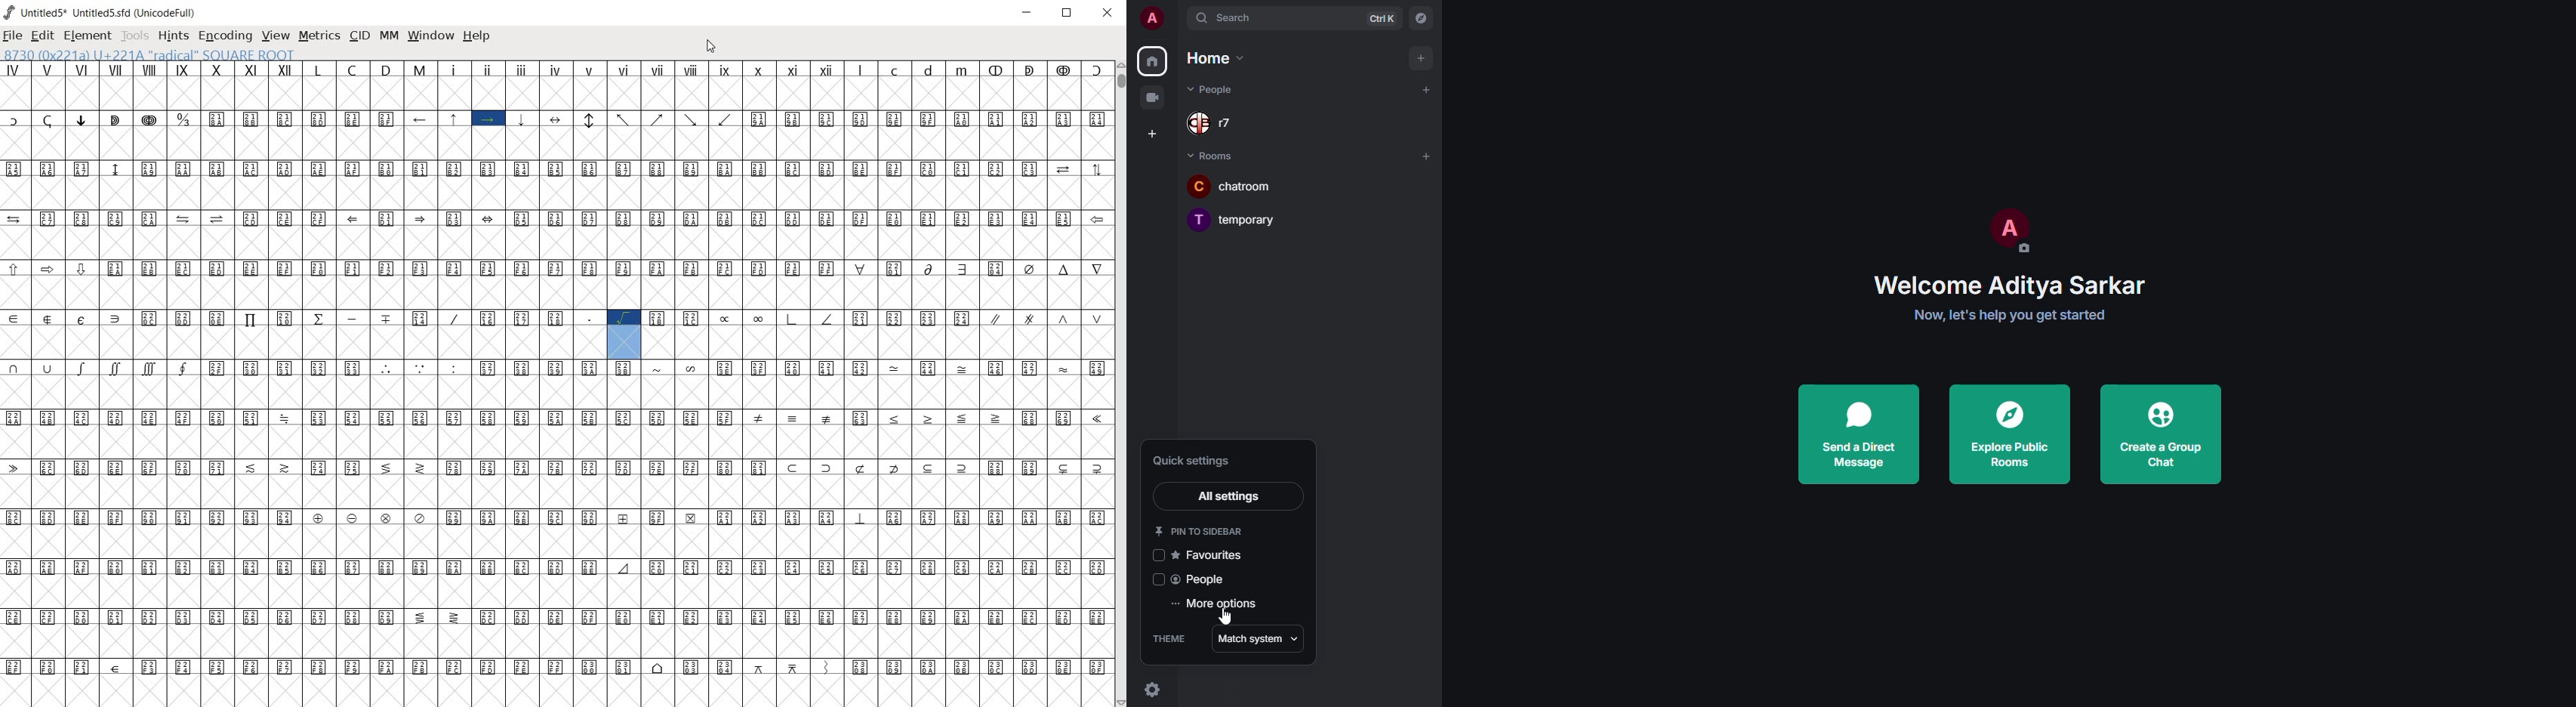 The image size is (2576, 728). What do you see at coordinates (1214, 155) in the screenshot?
I see `rooms` at bounding box center [1214, 155].